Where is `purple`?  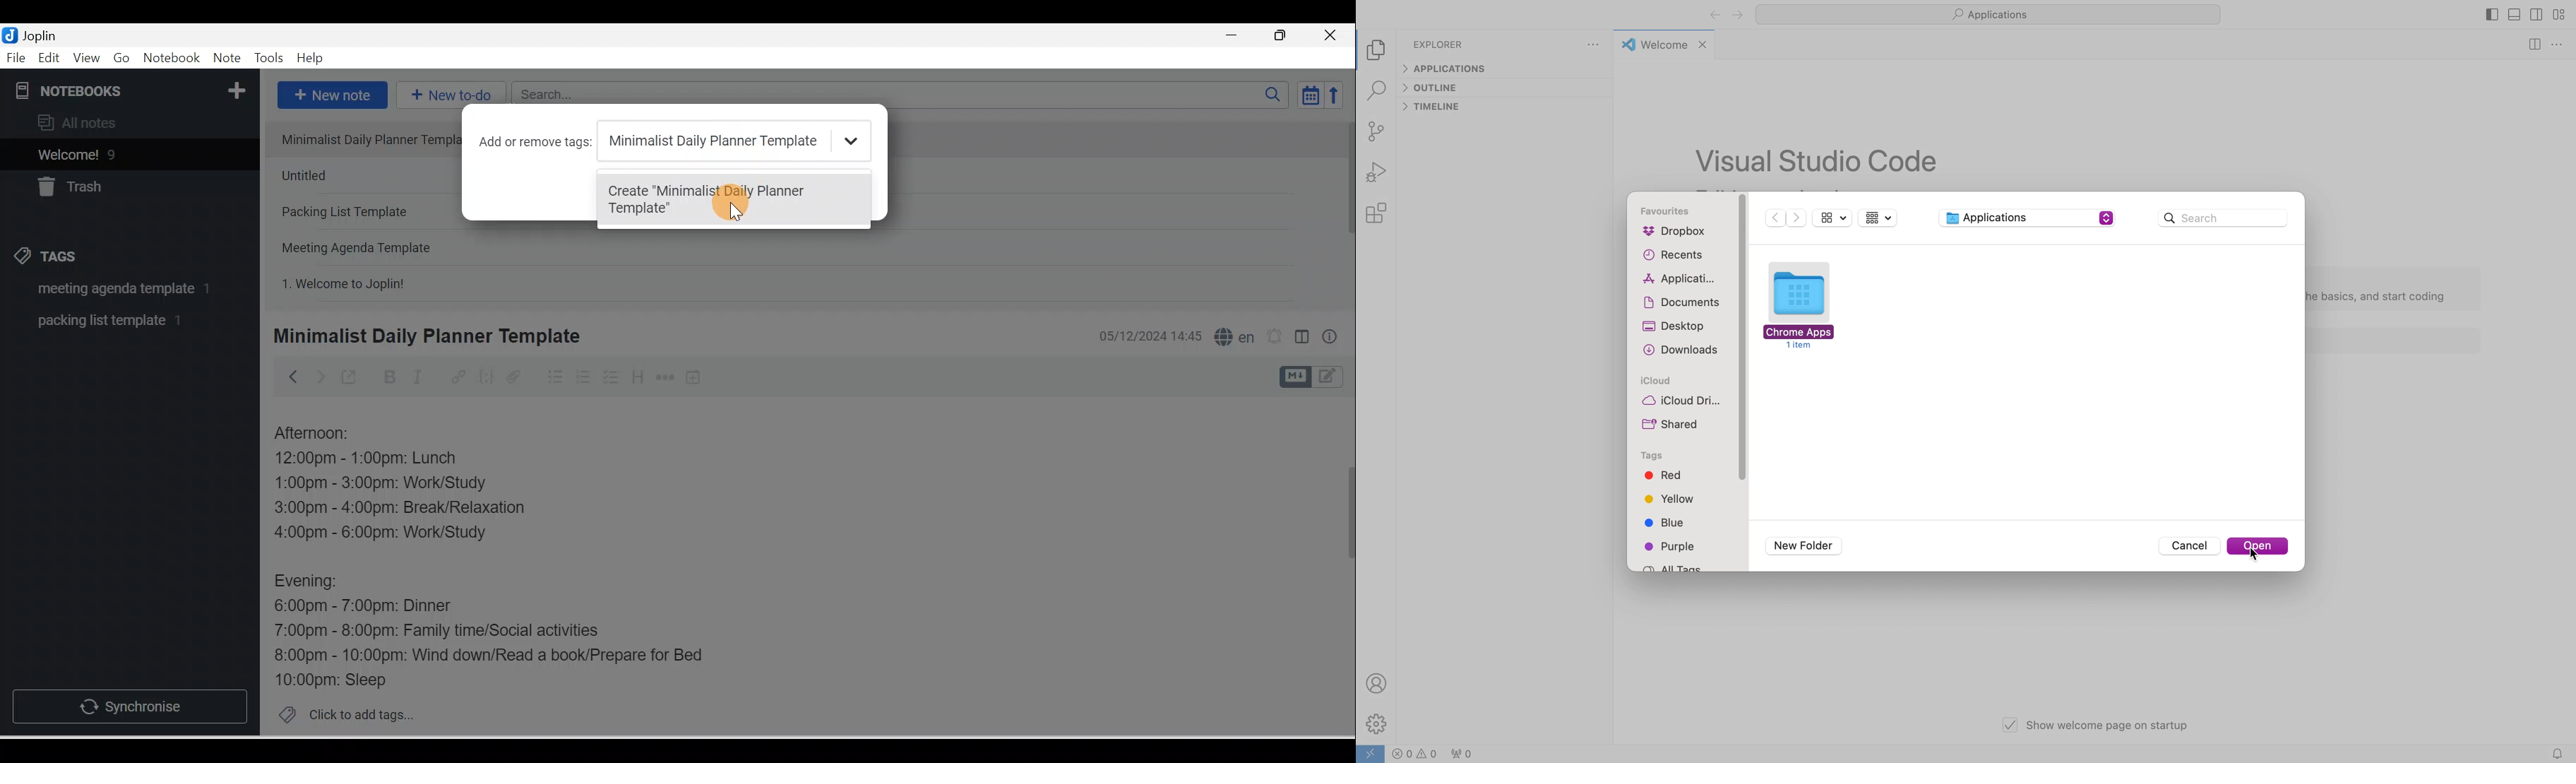
purple is located at coordinates (1673, 547).